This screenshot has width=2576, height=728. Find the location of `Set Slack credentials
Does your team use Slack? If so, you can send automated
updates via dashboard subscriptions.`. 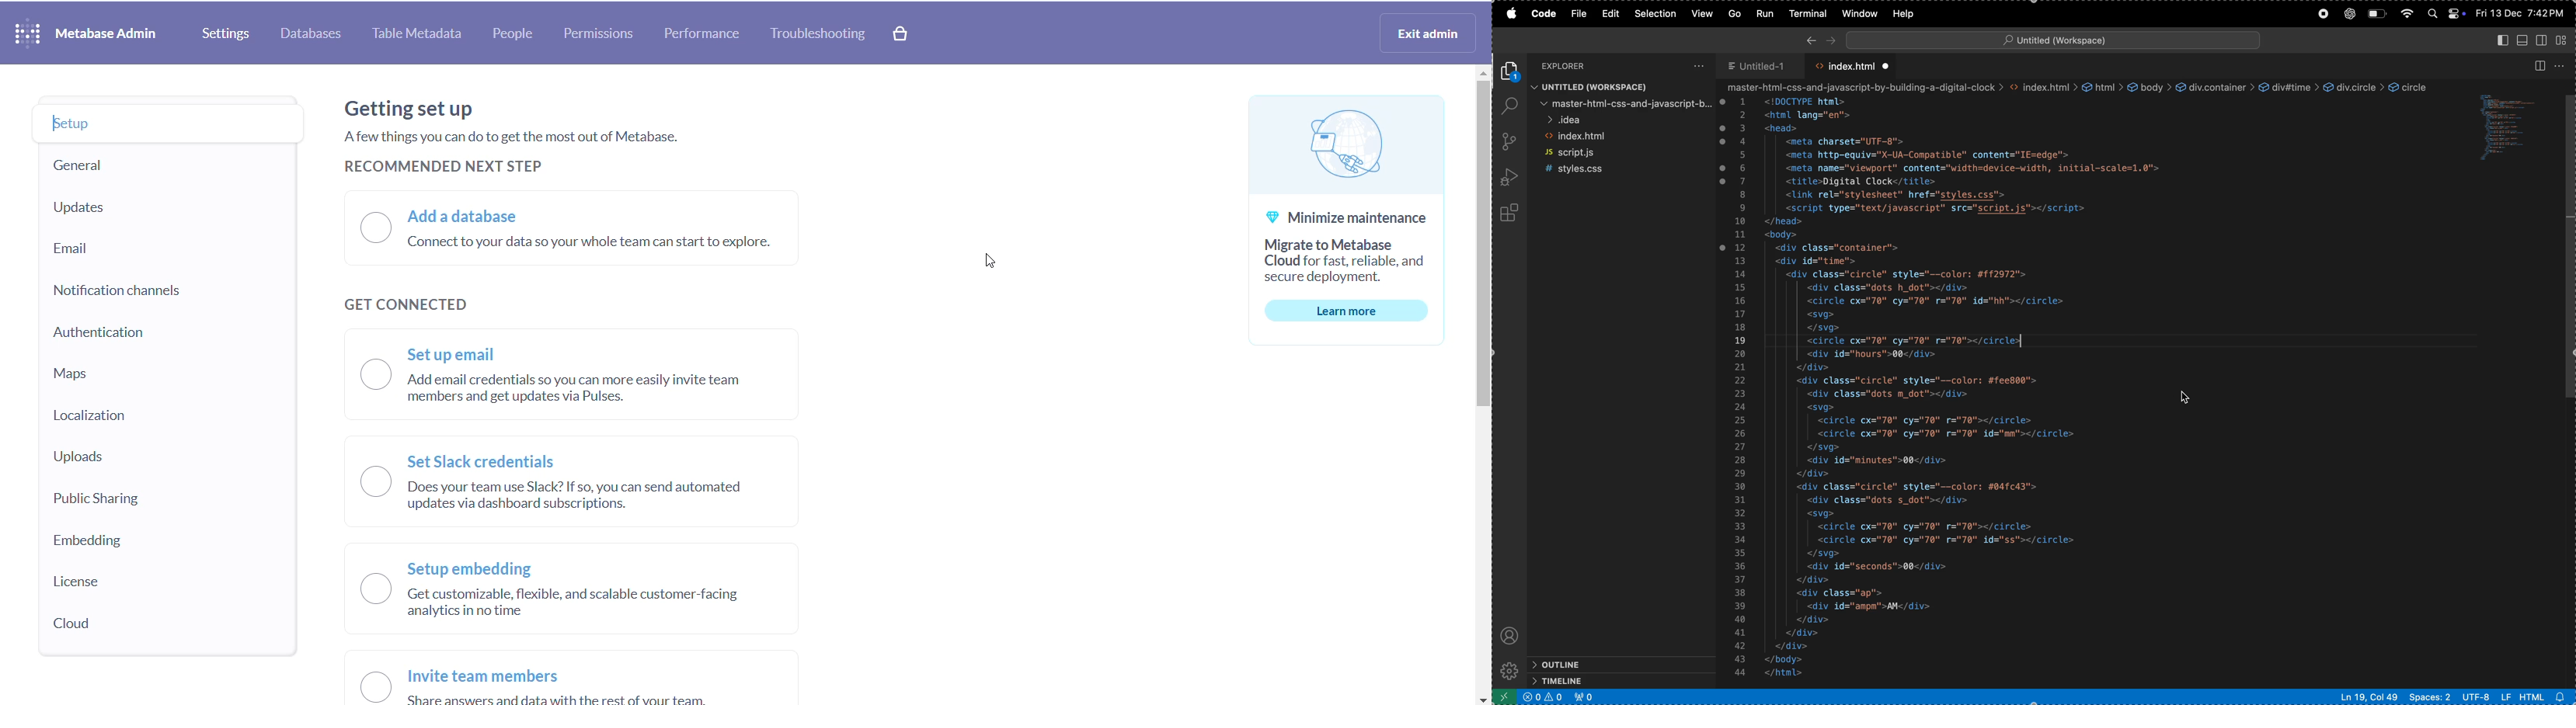

Set Slack credentials
Does your team use Slack? If so, you can send automated
updates via dashboard subscriptions. is located at coordinates (600, 485).